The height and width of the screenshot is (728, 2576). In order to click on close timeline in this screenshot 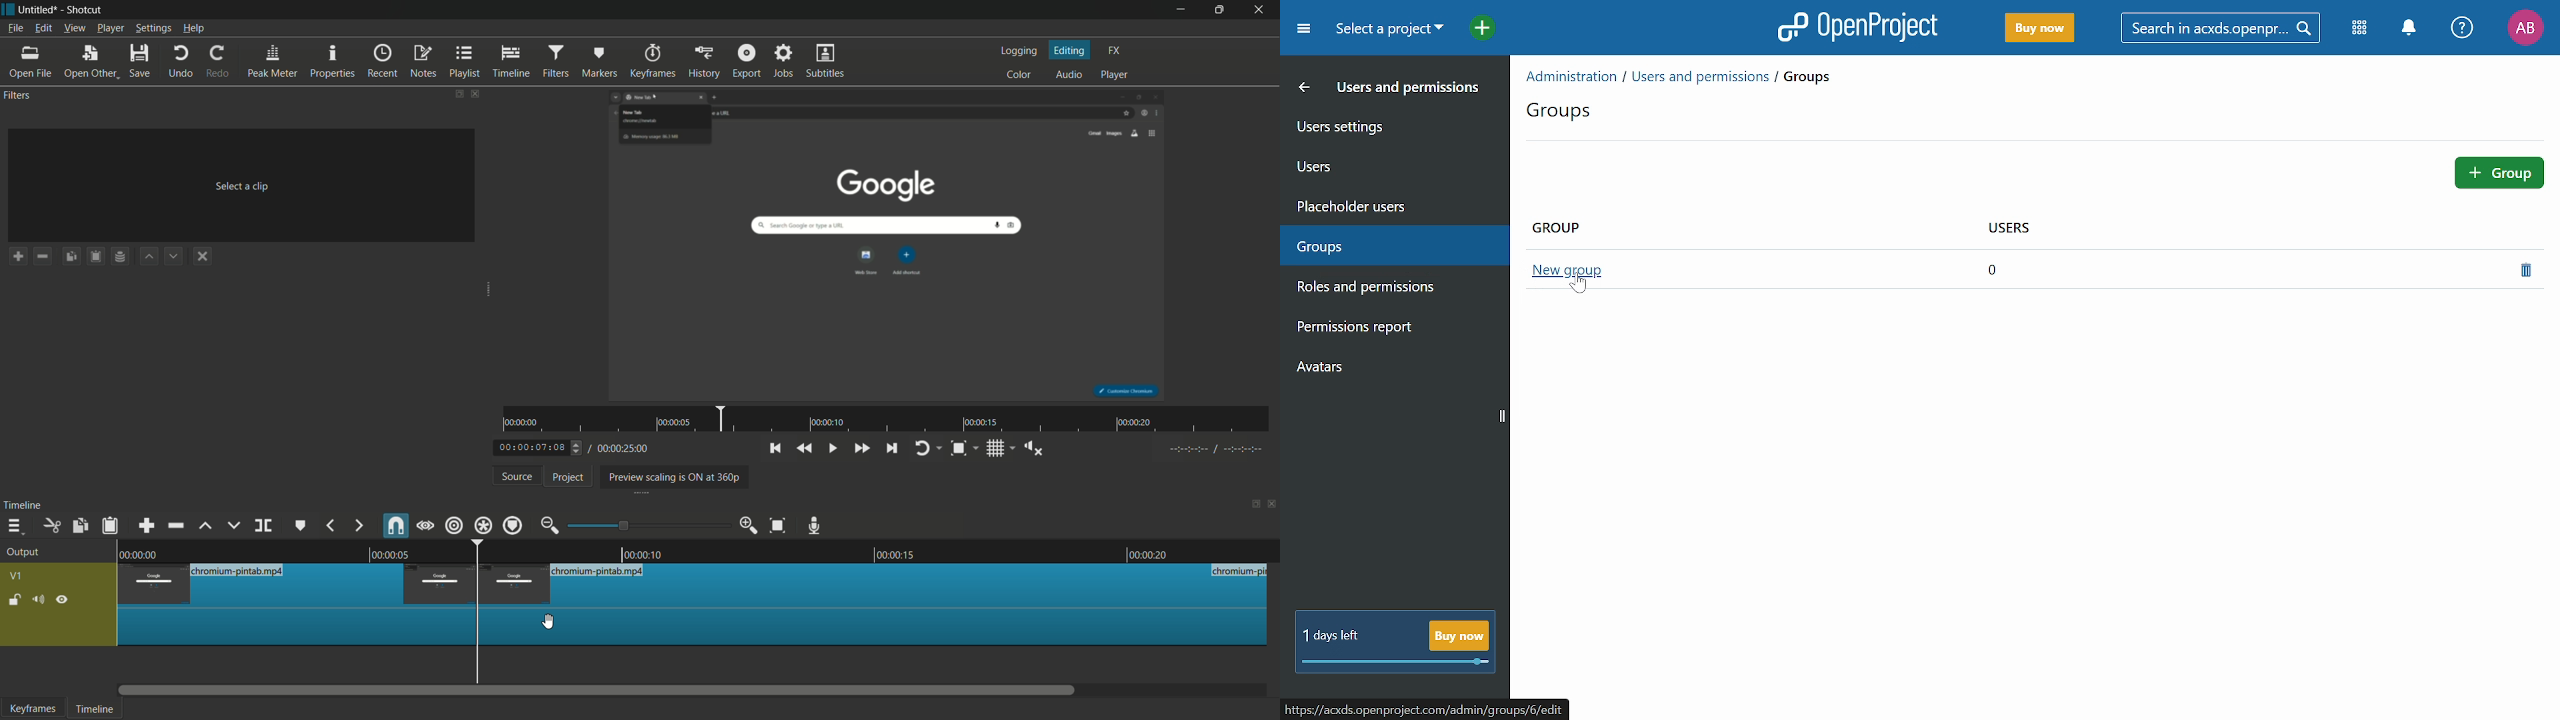, I will do `click(1272, 505)`.